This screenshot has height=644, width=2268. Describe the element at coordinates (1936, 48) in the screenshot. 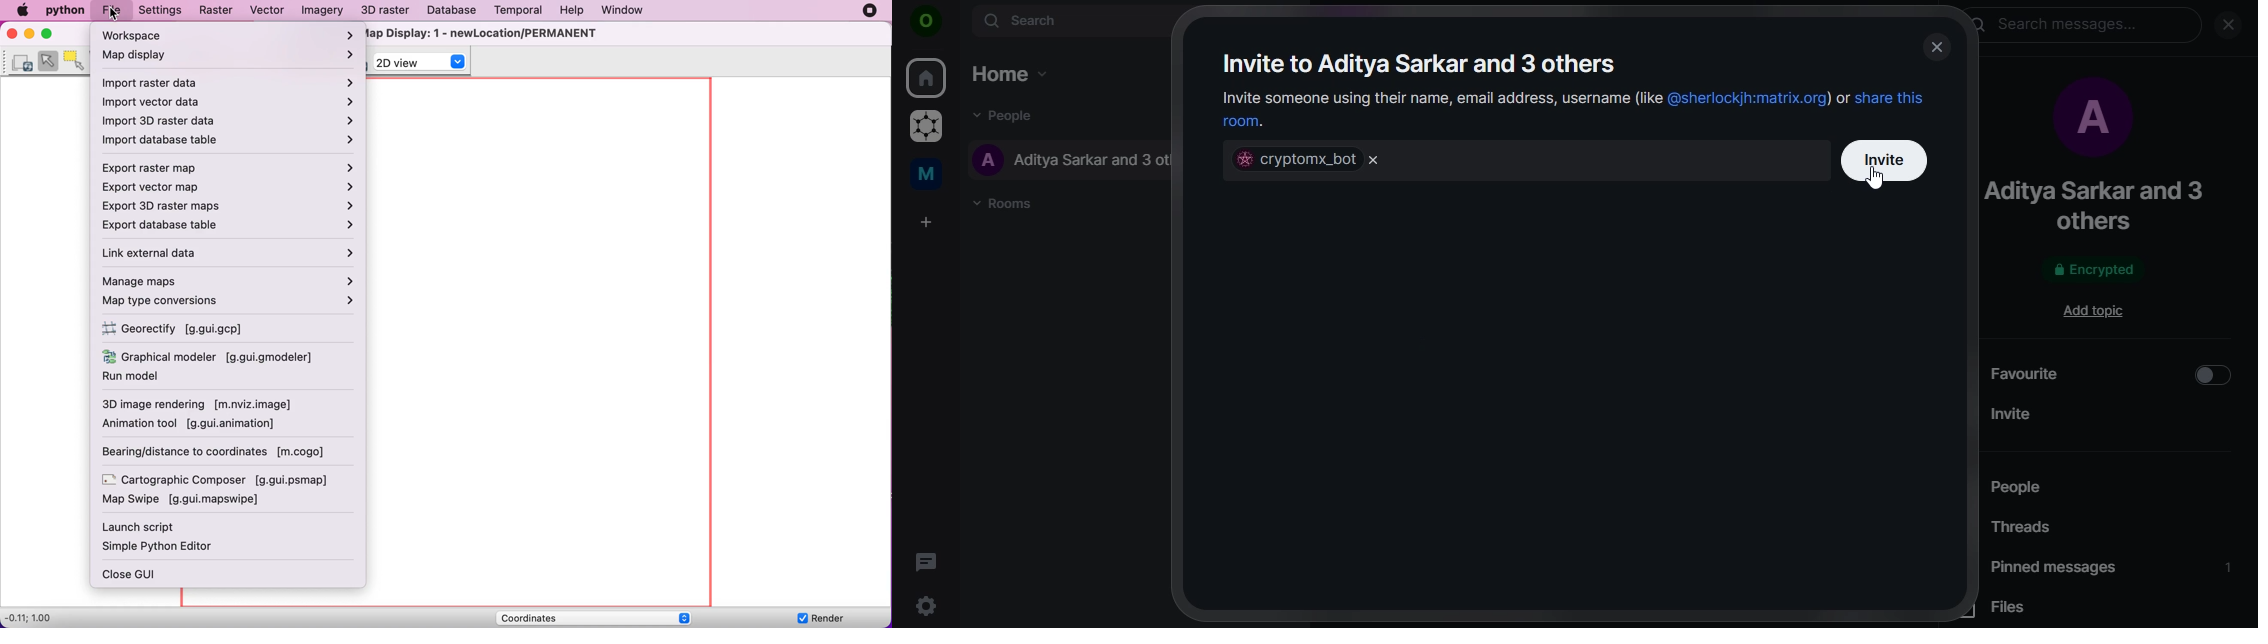

I see `close` at that location.